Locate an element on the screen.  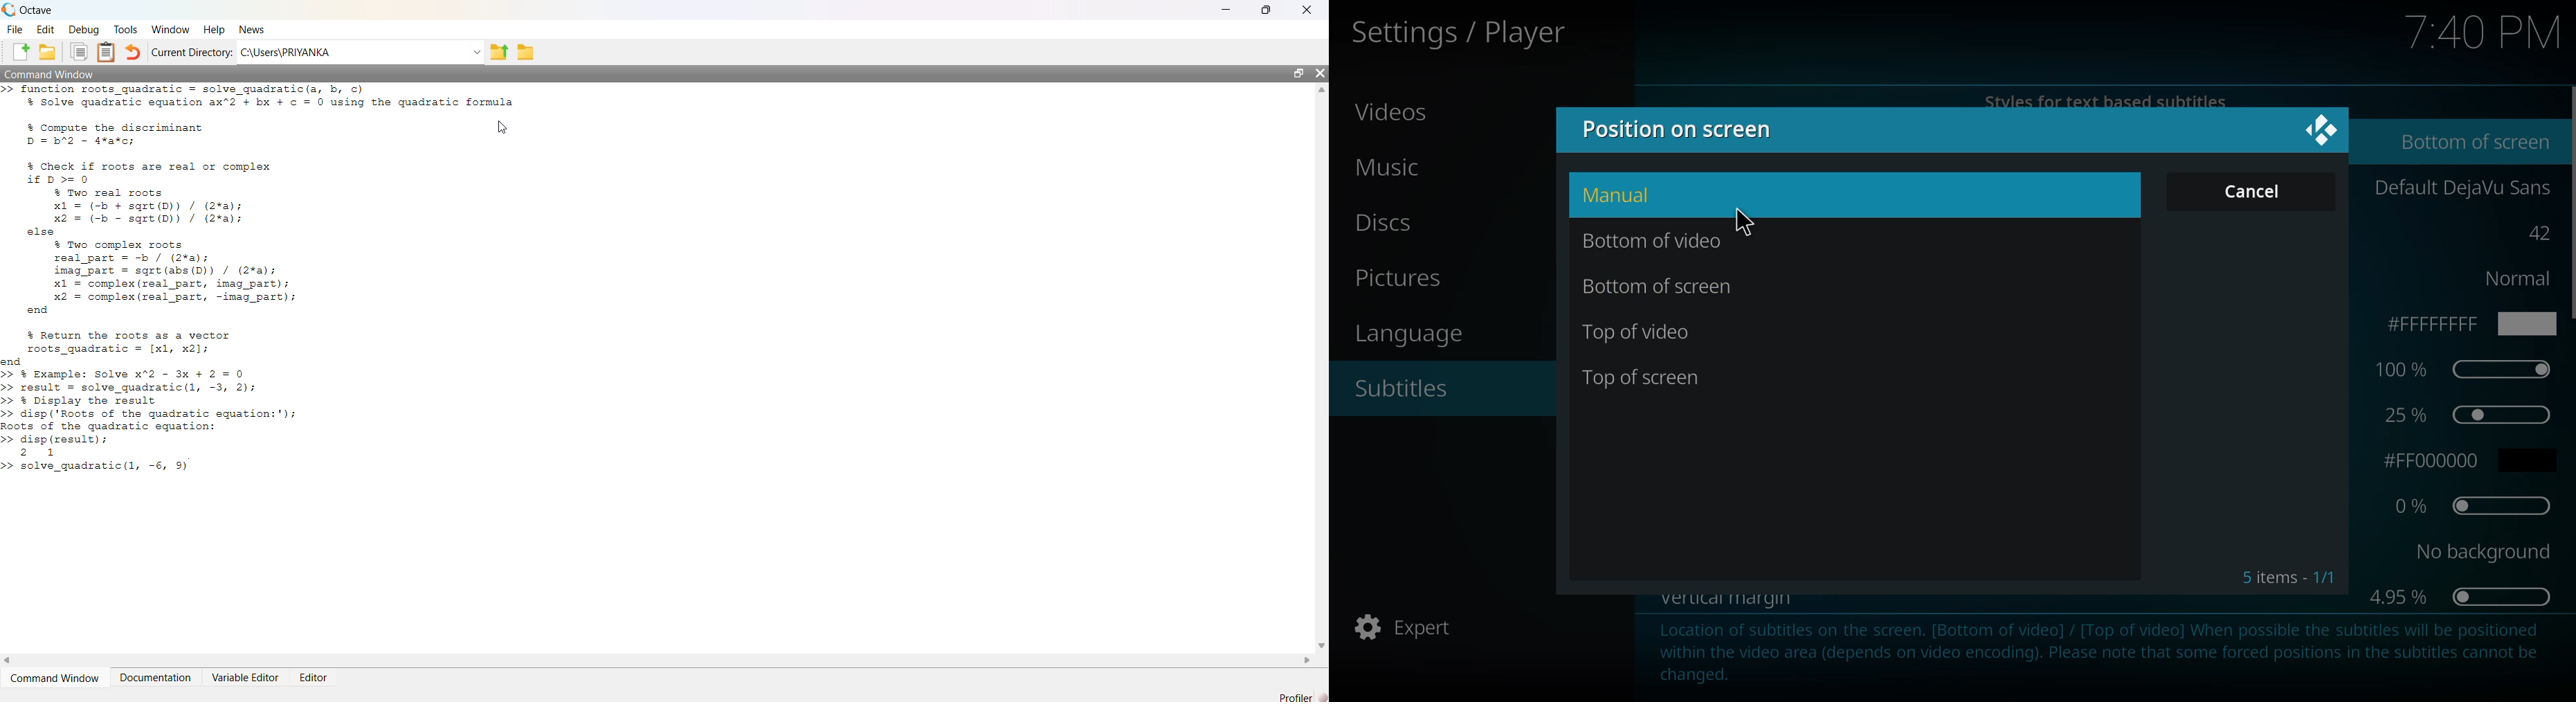
Open an existing file in editor is located at coordinates (46, 52).